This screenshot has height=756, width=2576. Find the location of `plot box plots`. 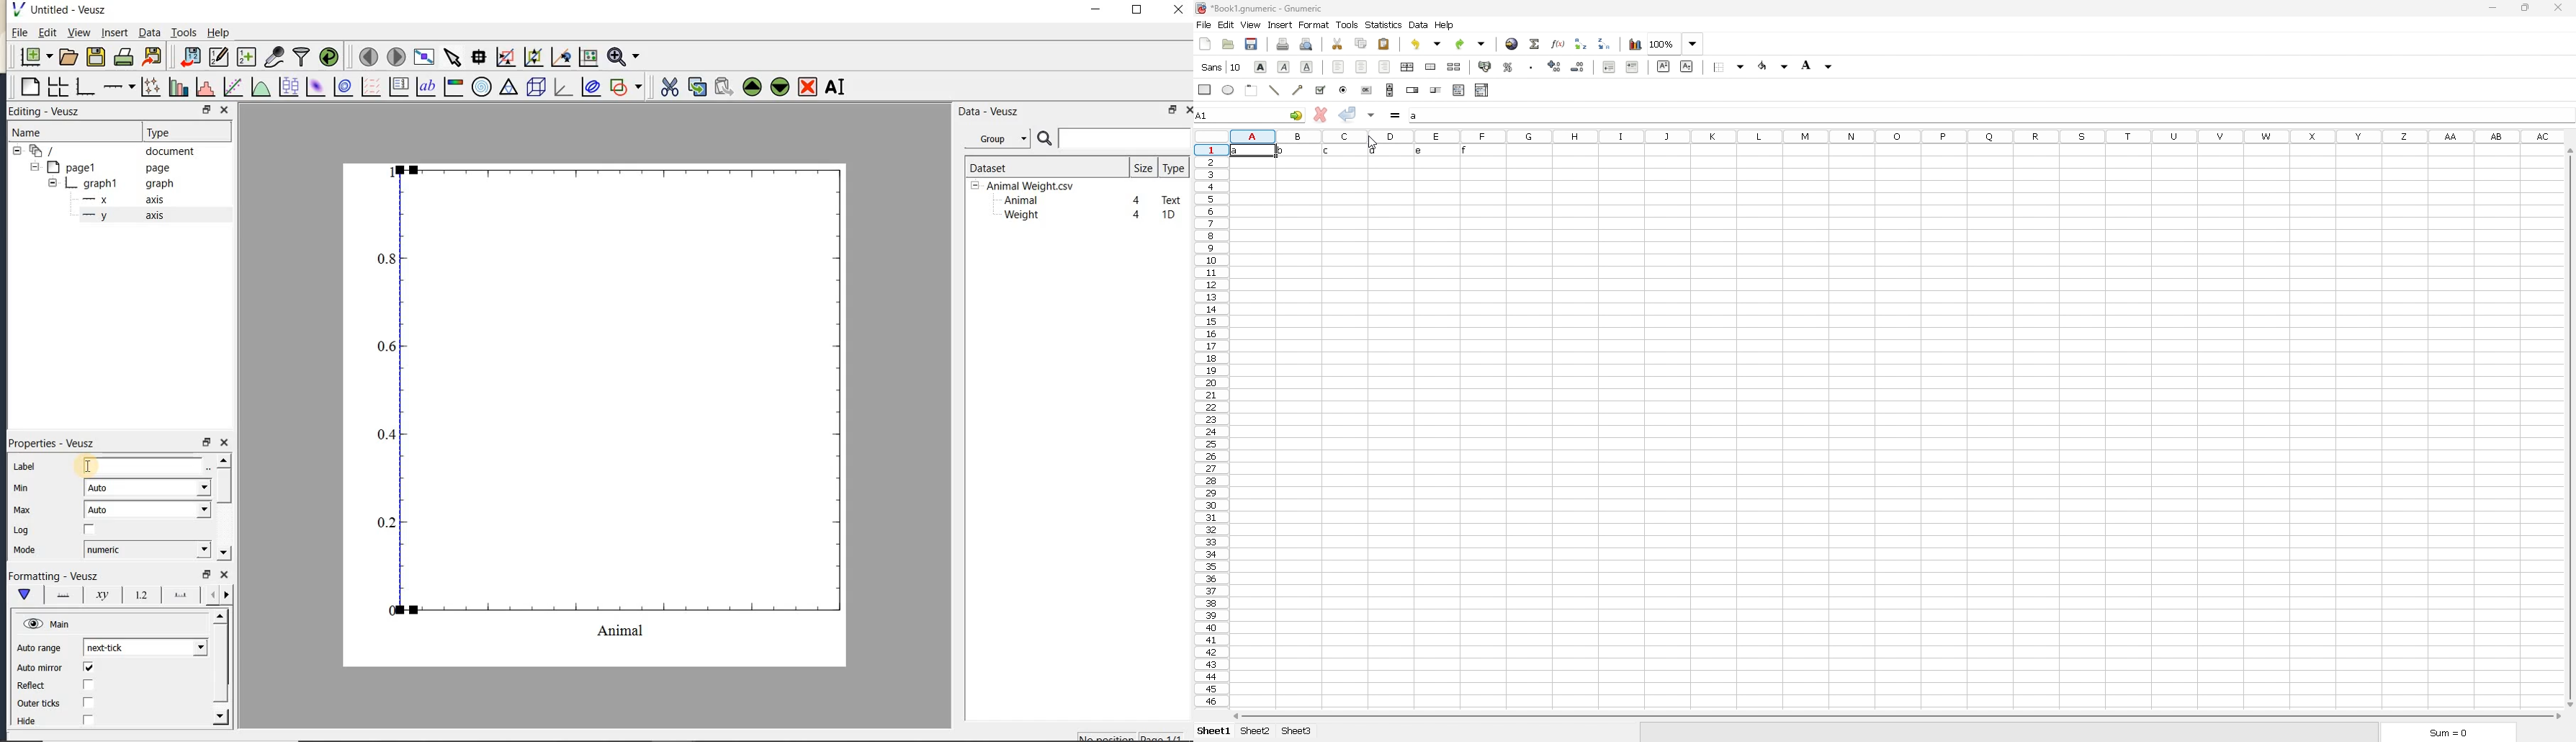

plot box plots is located at coordinates (286, 87).